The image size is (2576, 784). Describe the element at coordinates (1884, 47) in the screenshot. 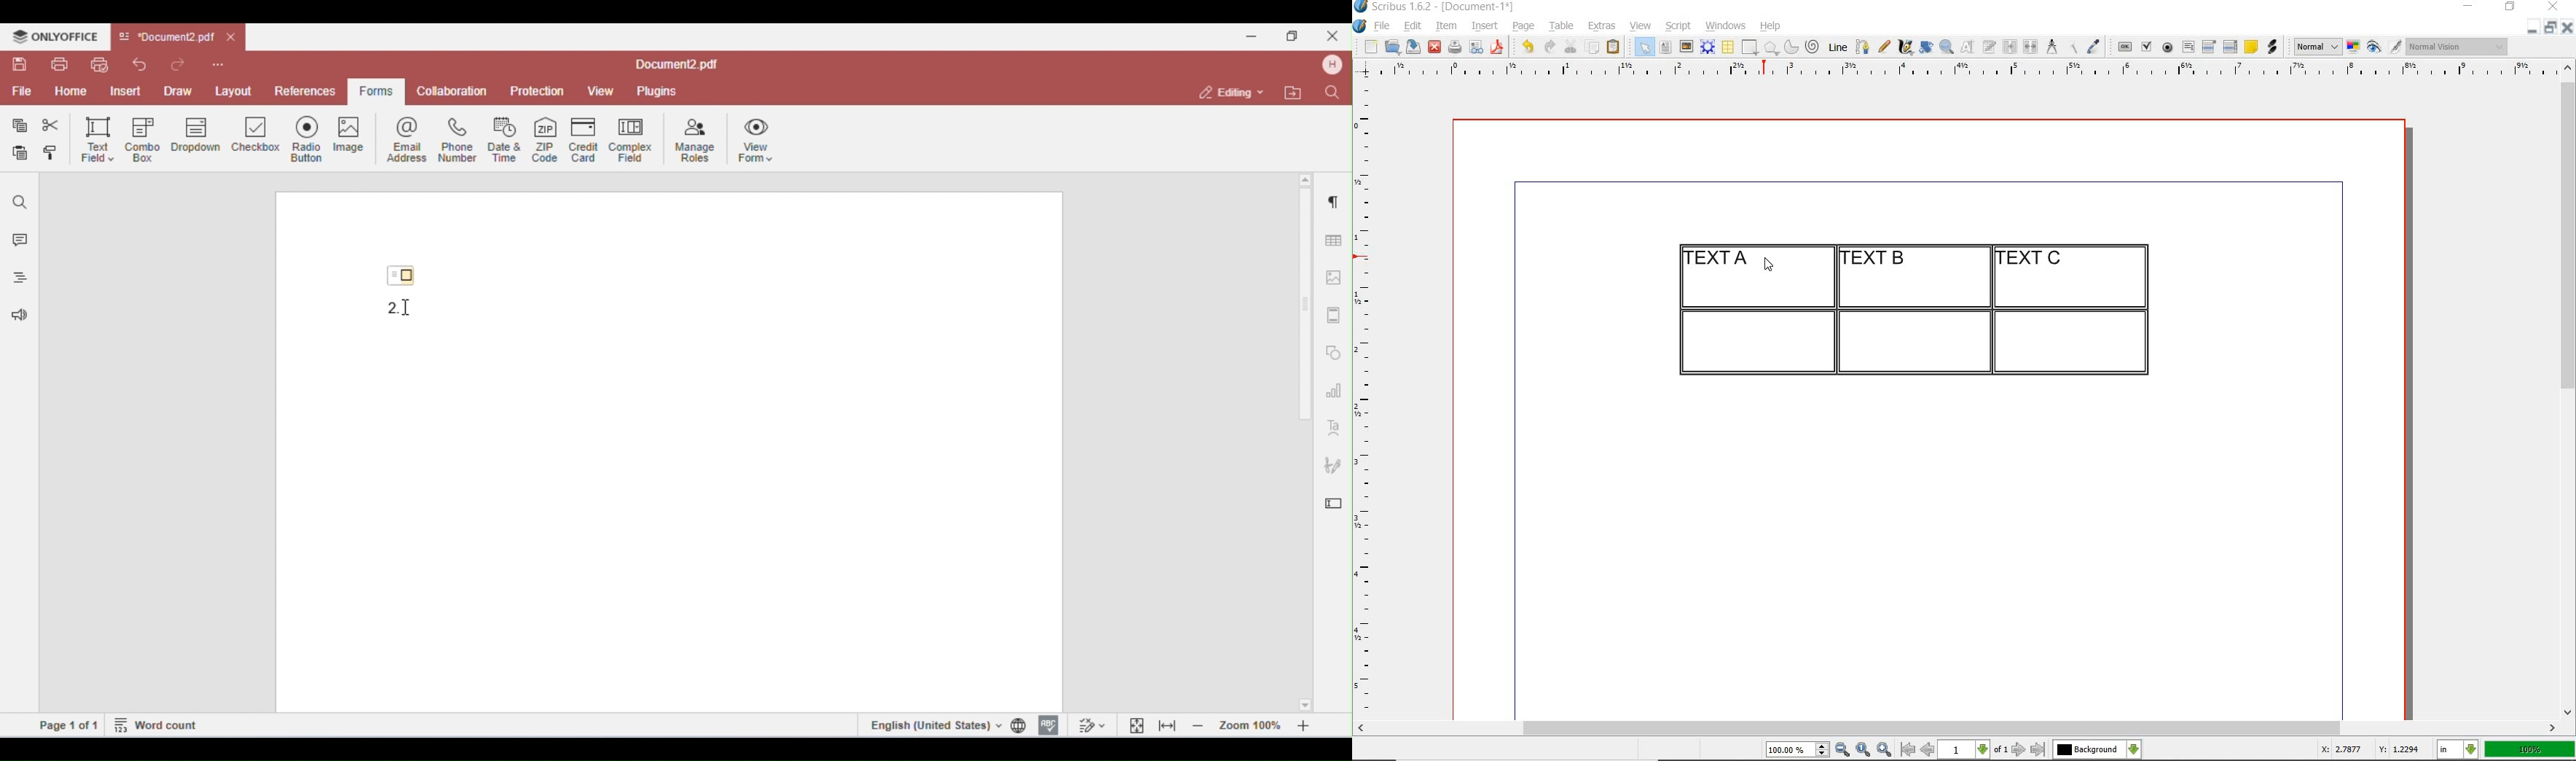

I see `freehand line` at that location.